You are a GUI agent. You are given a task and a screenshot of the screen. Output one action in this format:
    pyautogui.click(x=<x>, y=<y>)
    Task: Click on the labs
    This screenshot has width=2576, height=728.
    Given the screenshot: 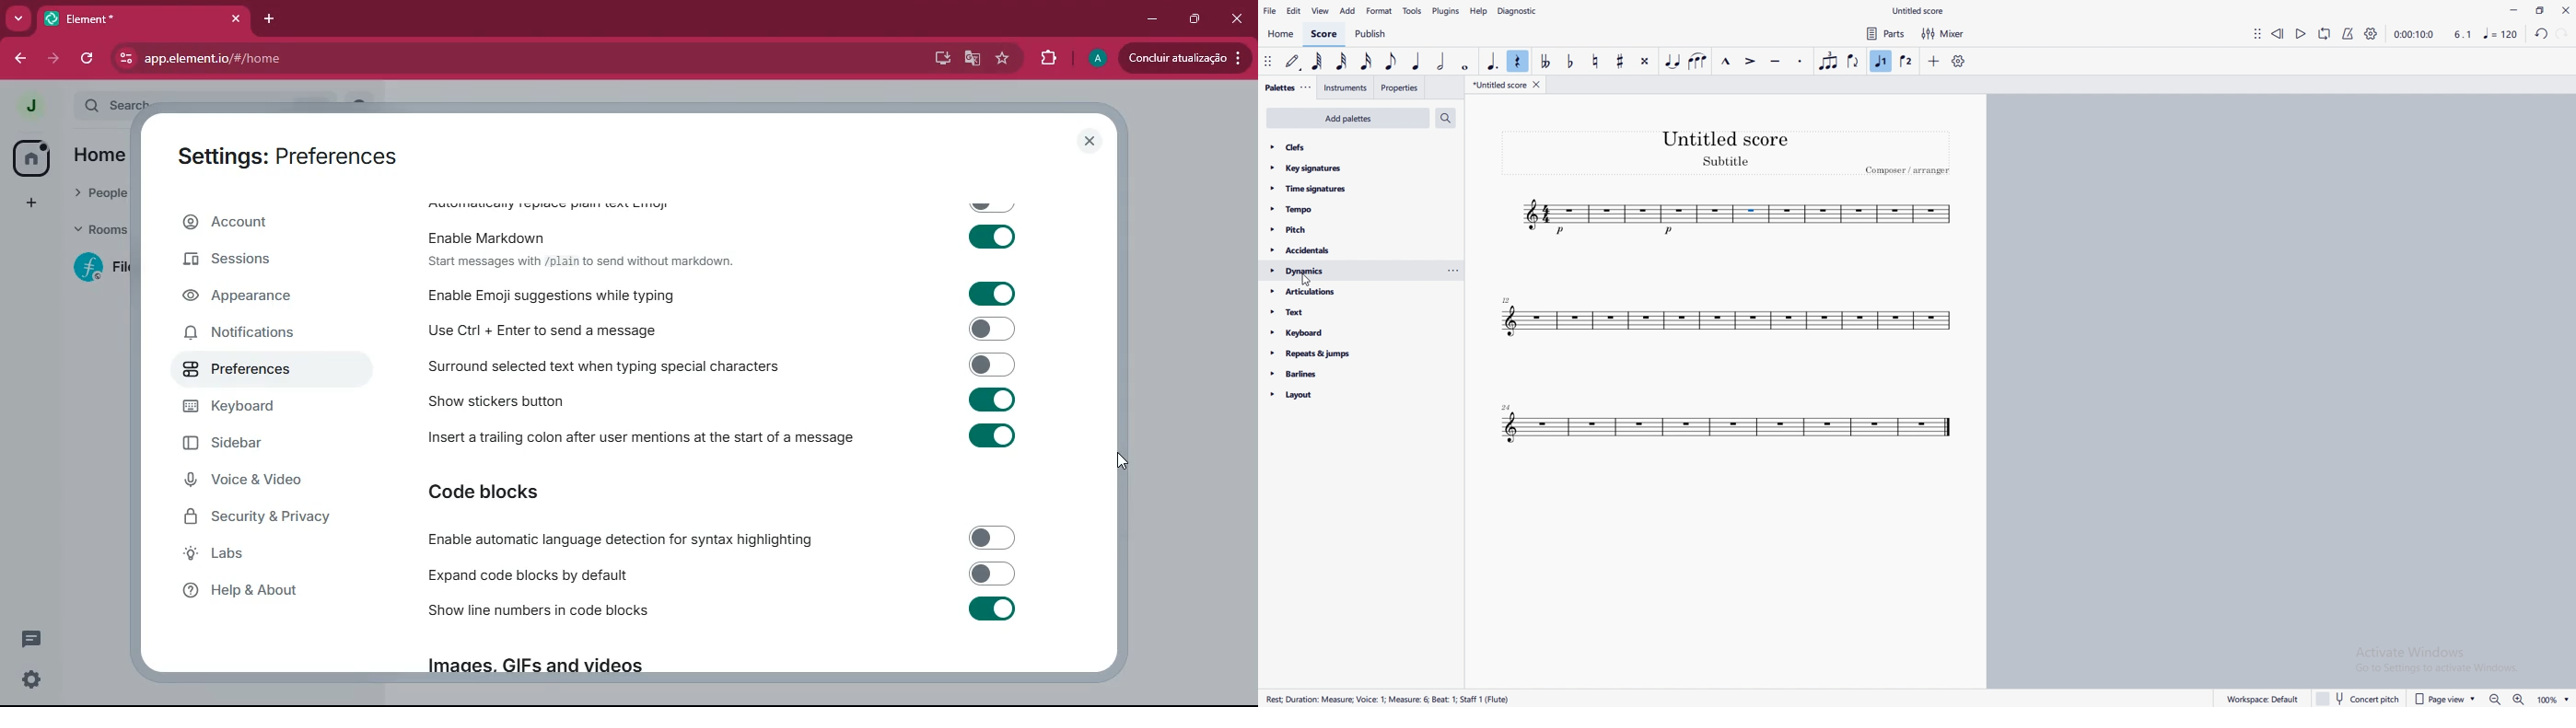 What is the action you would take?
    pyautogui.click(x=255, y=556)
    